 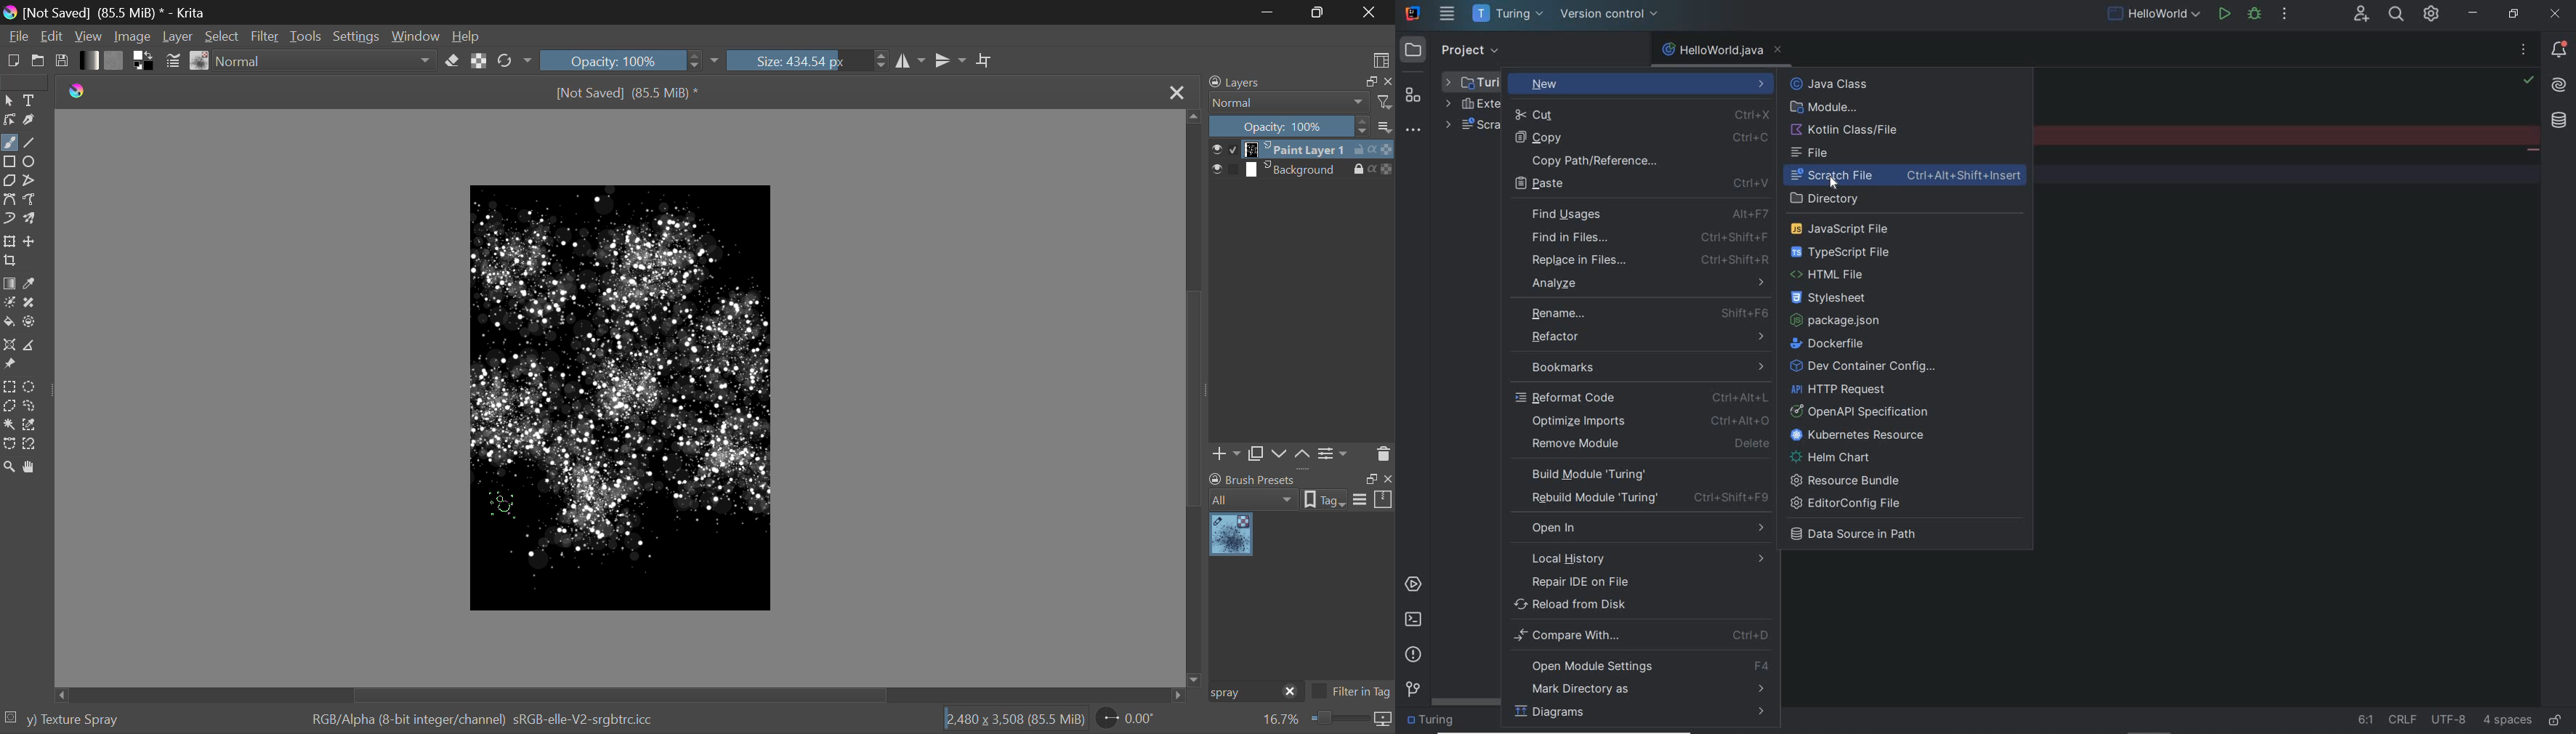 I want to click on system name, so click(x=1413, y=13).